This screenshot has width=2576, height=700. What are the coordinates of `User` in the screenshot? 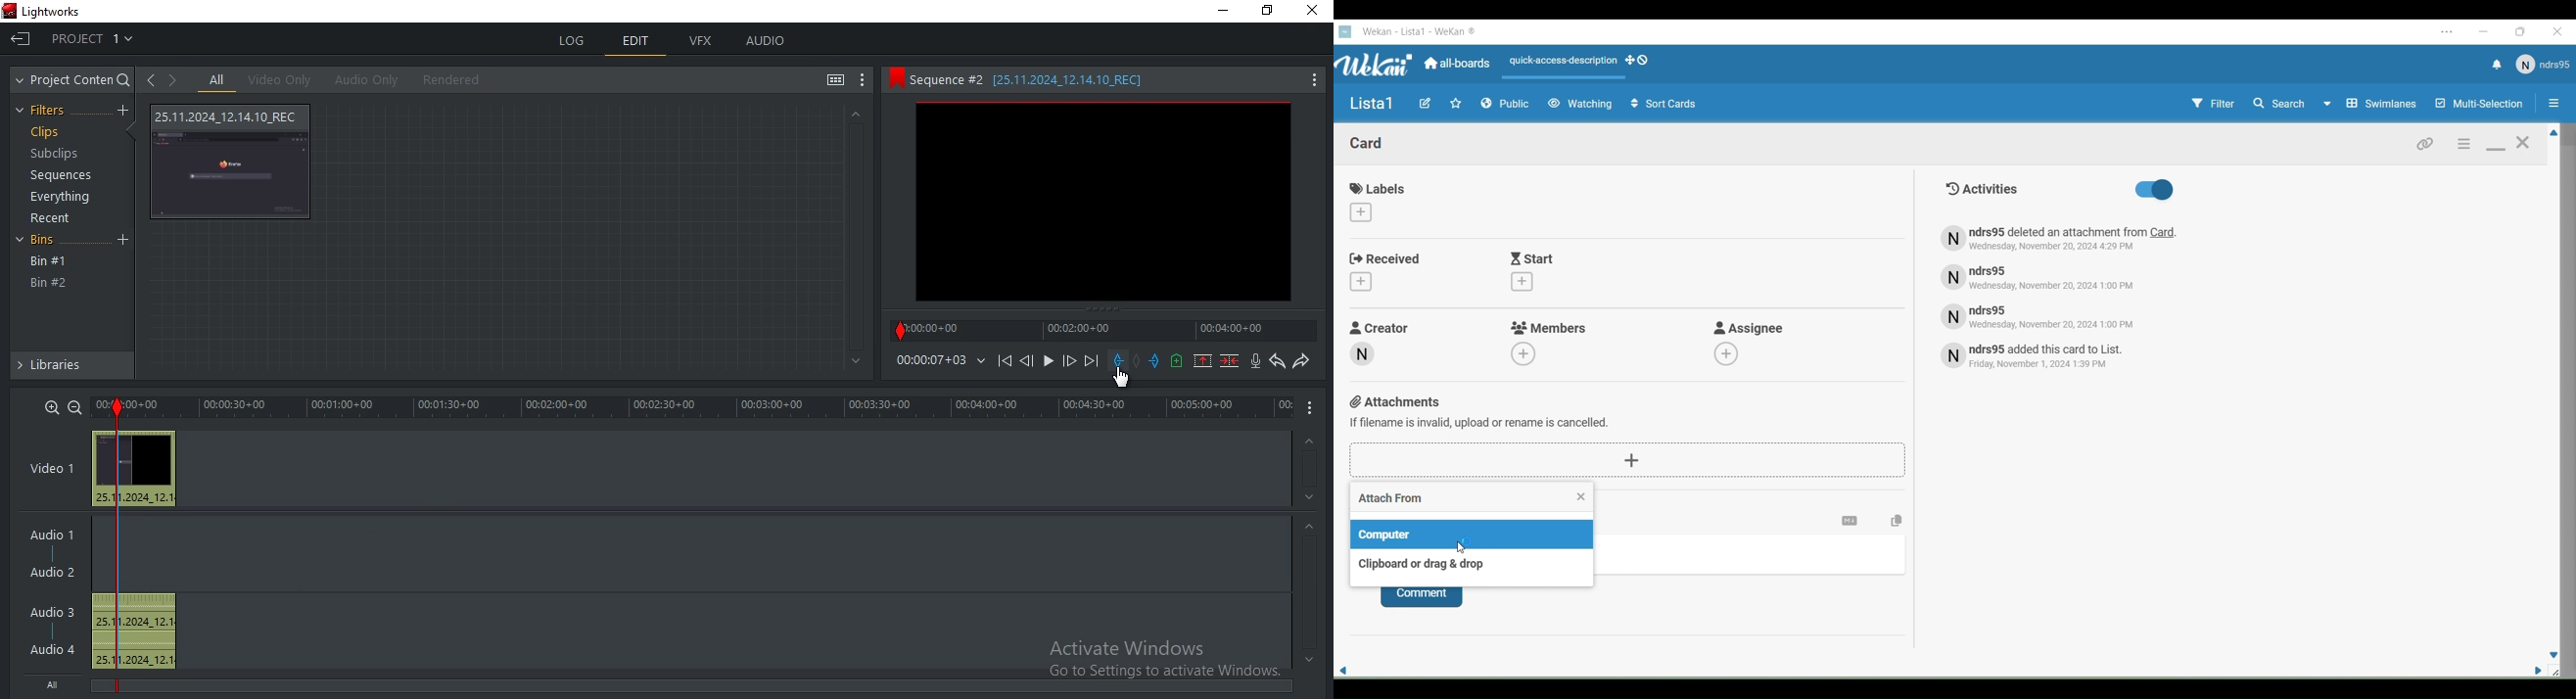 It's located at (2542, 65).